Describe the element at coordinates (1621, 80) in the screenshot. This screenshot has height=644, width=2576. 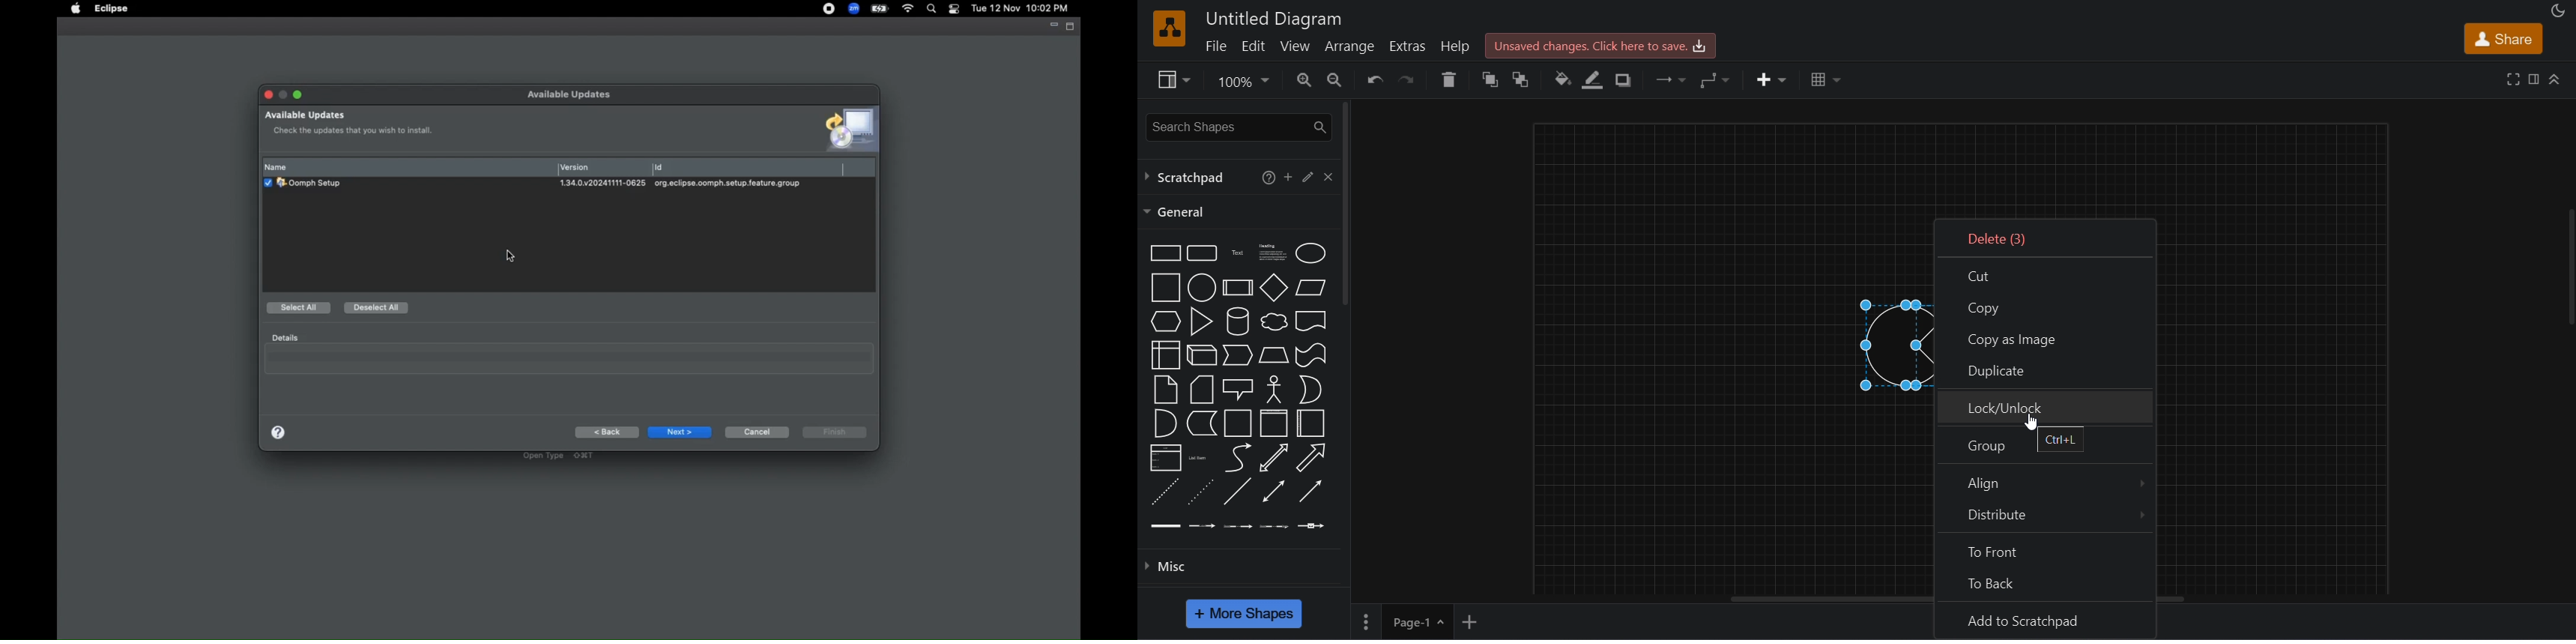
I see `shadows` at that location.